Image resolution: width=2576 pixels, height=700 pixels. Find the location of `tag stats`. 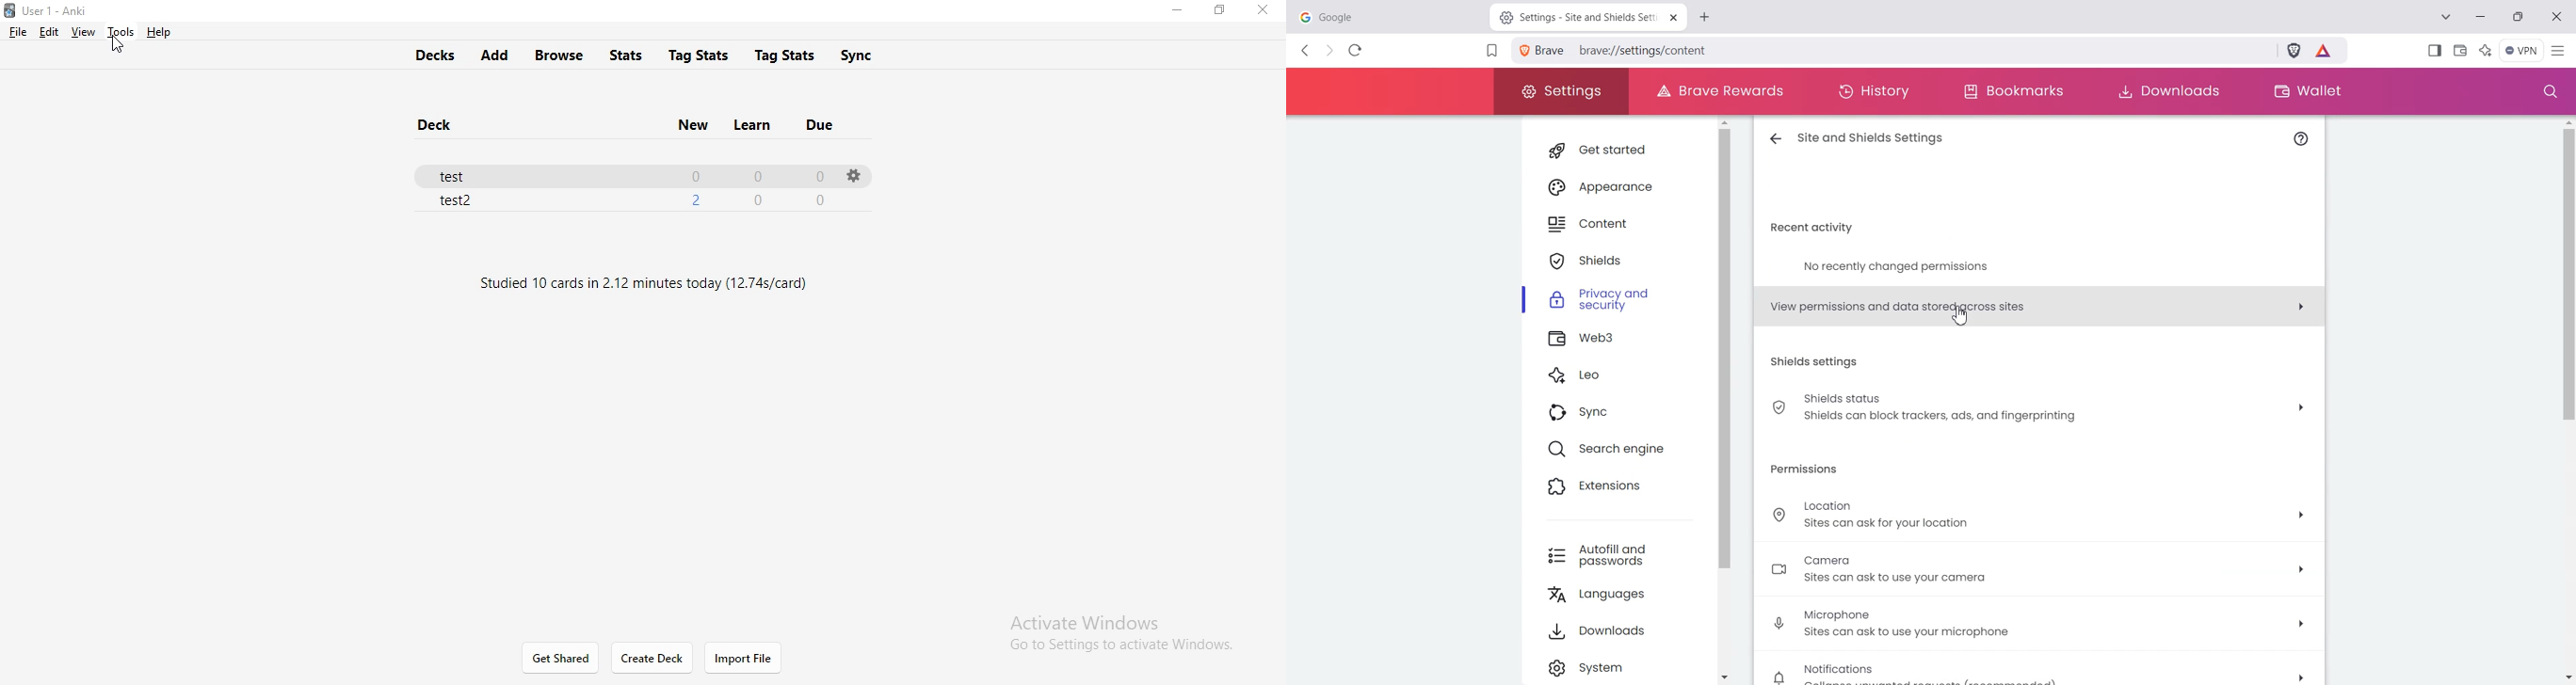

tag stats is located at coordinates (694, 56).